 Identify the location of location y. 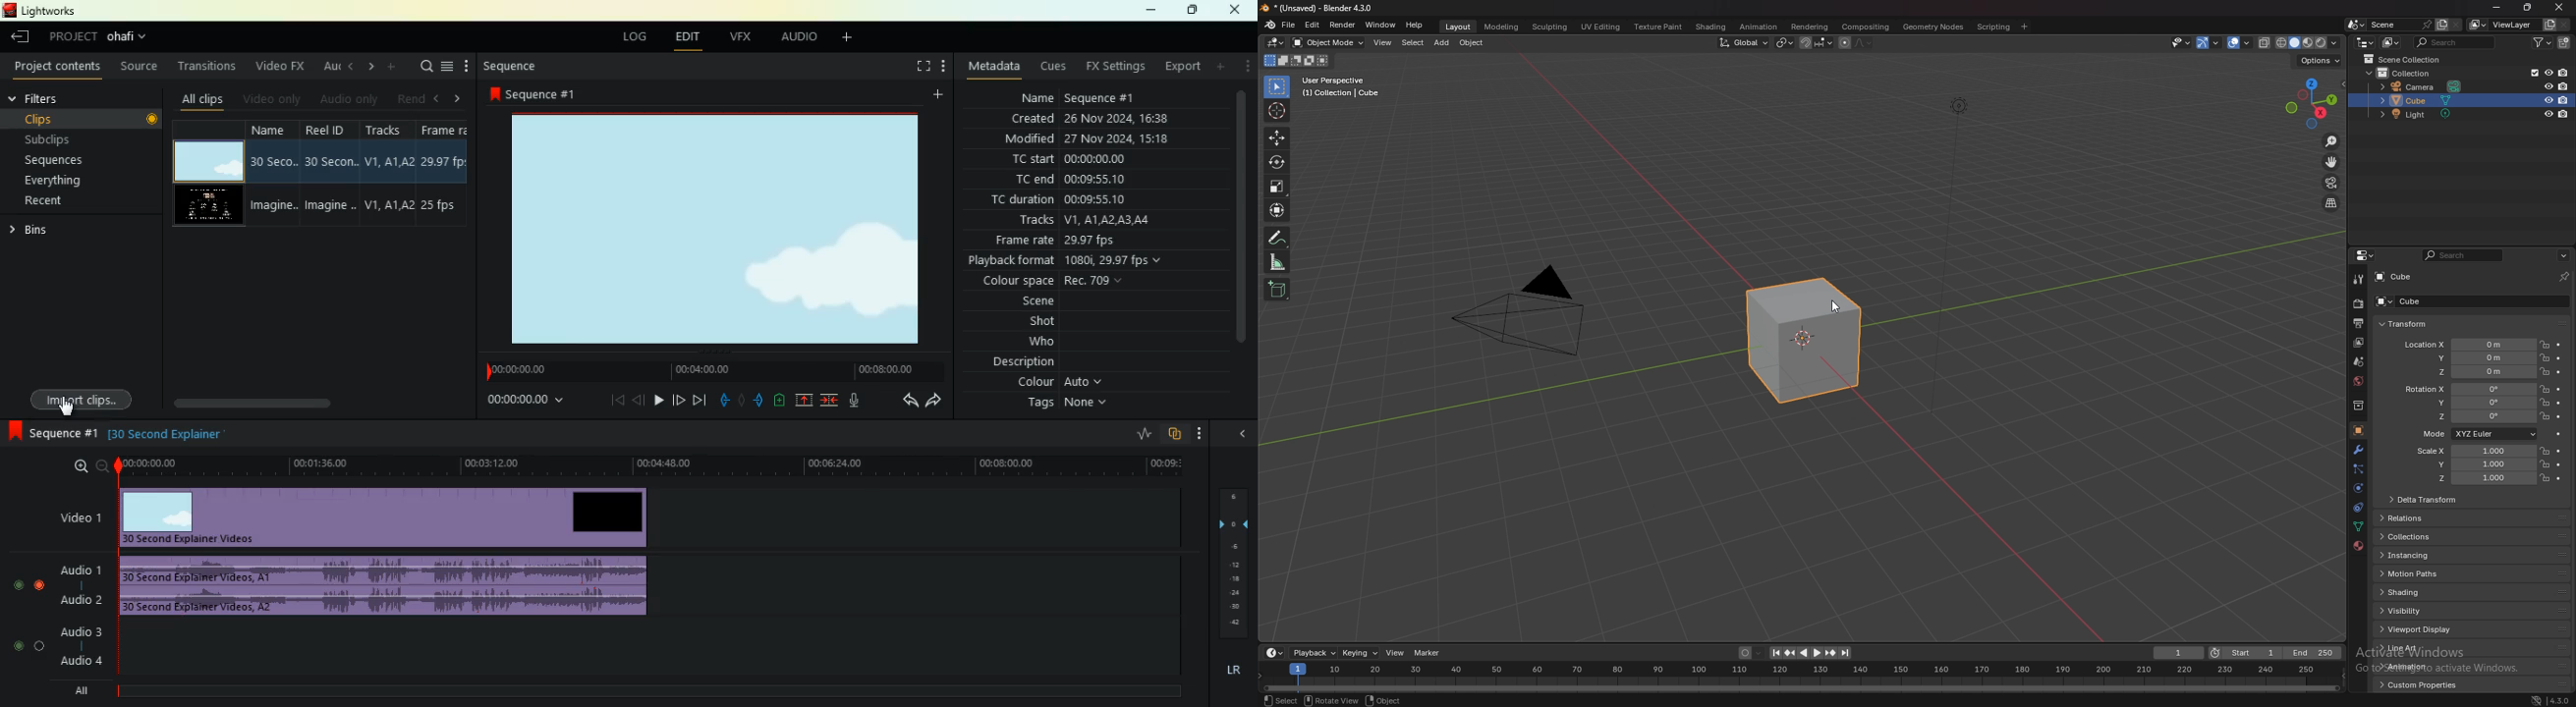
(2474, 358).